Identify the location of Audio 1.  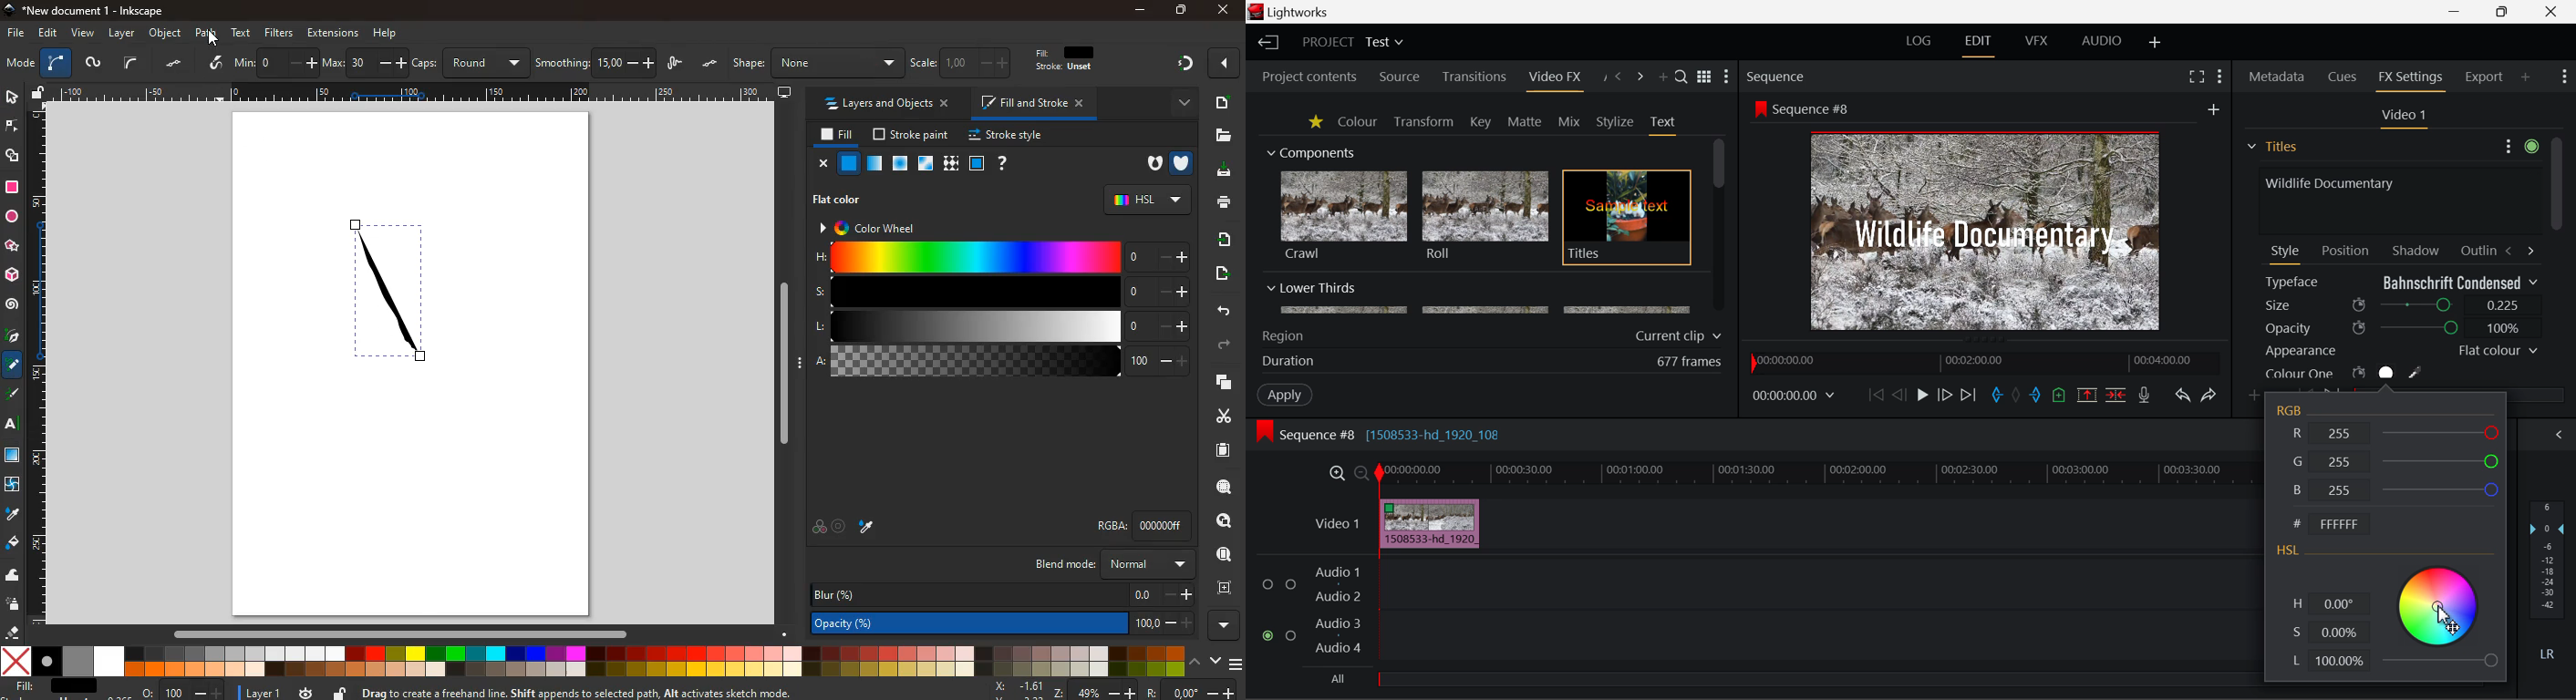
(1336, 574).